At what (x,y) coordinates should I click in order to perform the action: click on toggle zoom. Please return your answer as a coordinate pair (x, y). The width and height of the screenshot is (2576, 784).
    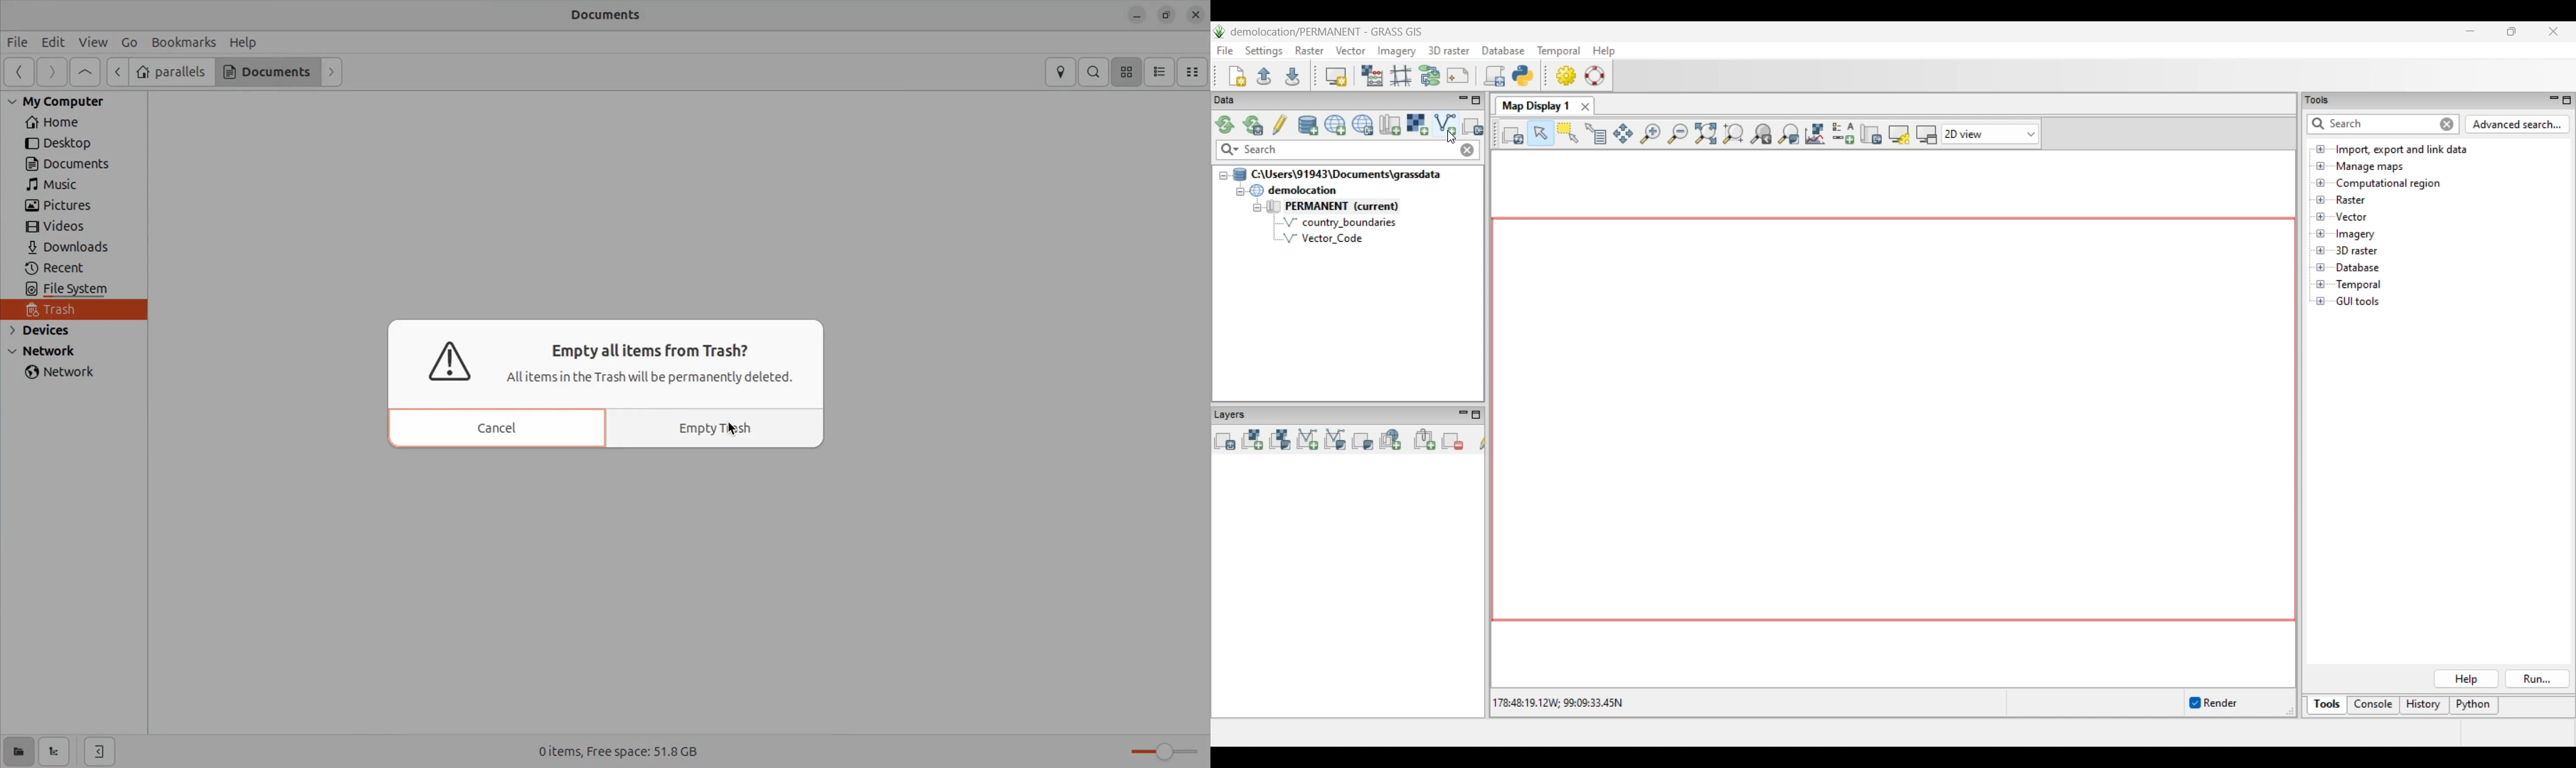
    Looking at the image, I should click on (1163, 750).